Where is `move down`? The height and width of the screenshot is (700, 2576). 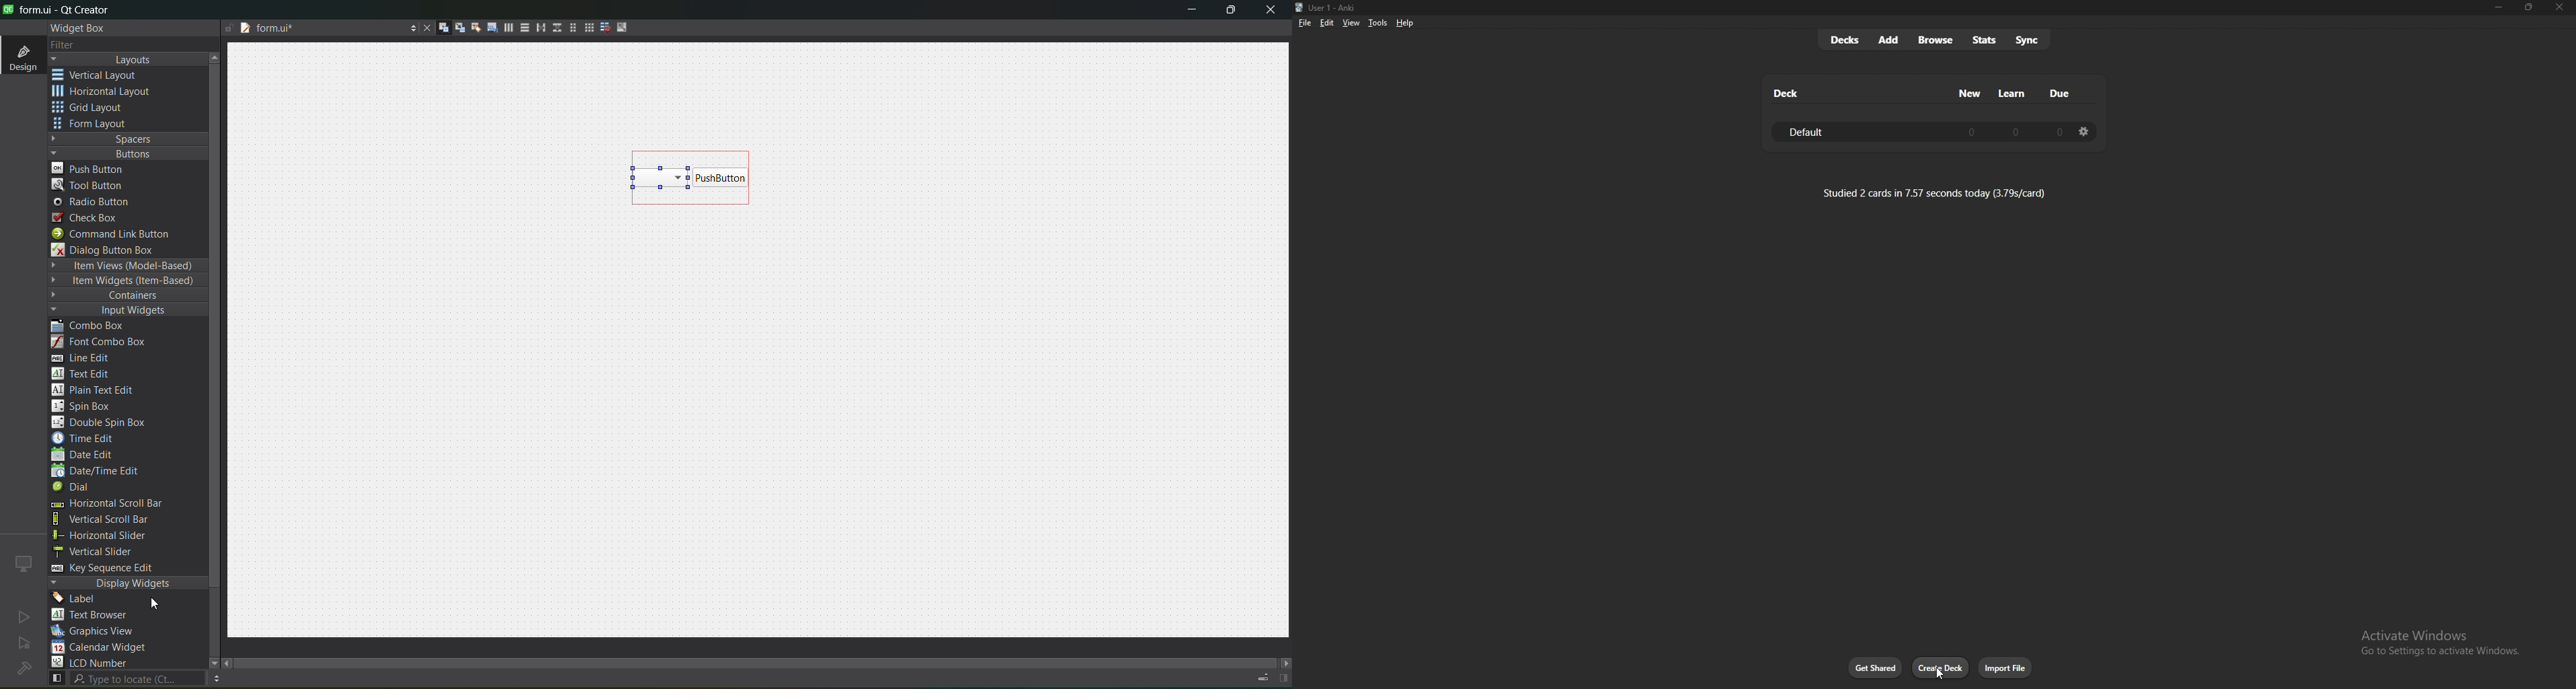 move down is located at coordinates (207, 661).